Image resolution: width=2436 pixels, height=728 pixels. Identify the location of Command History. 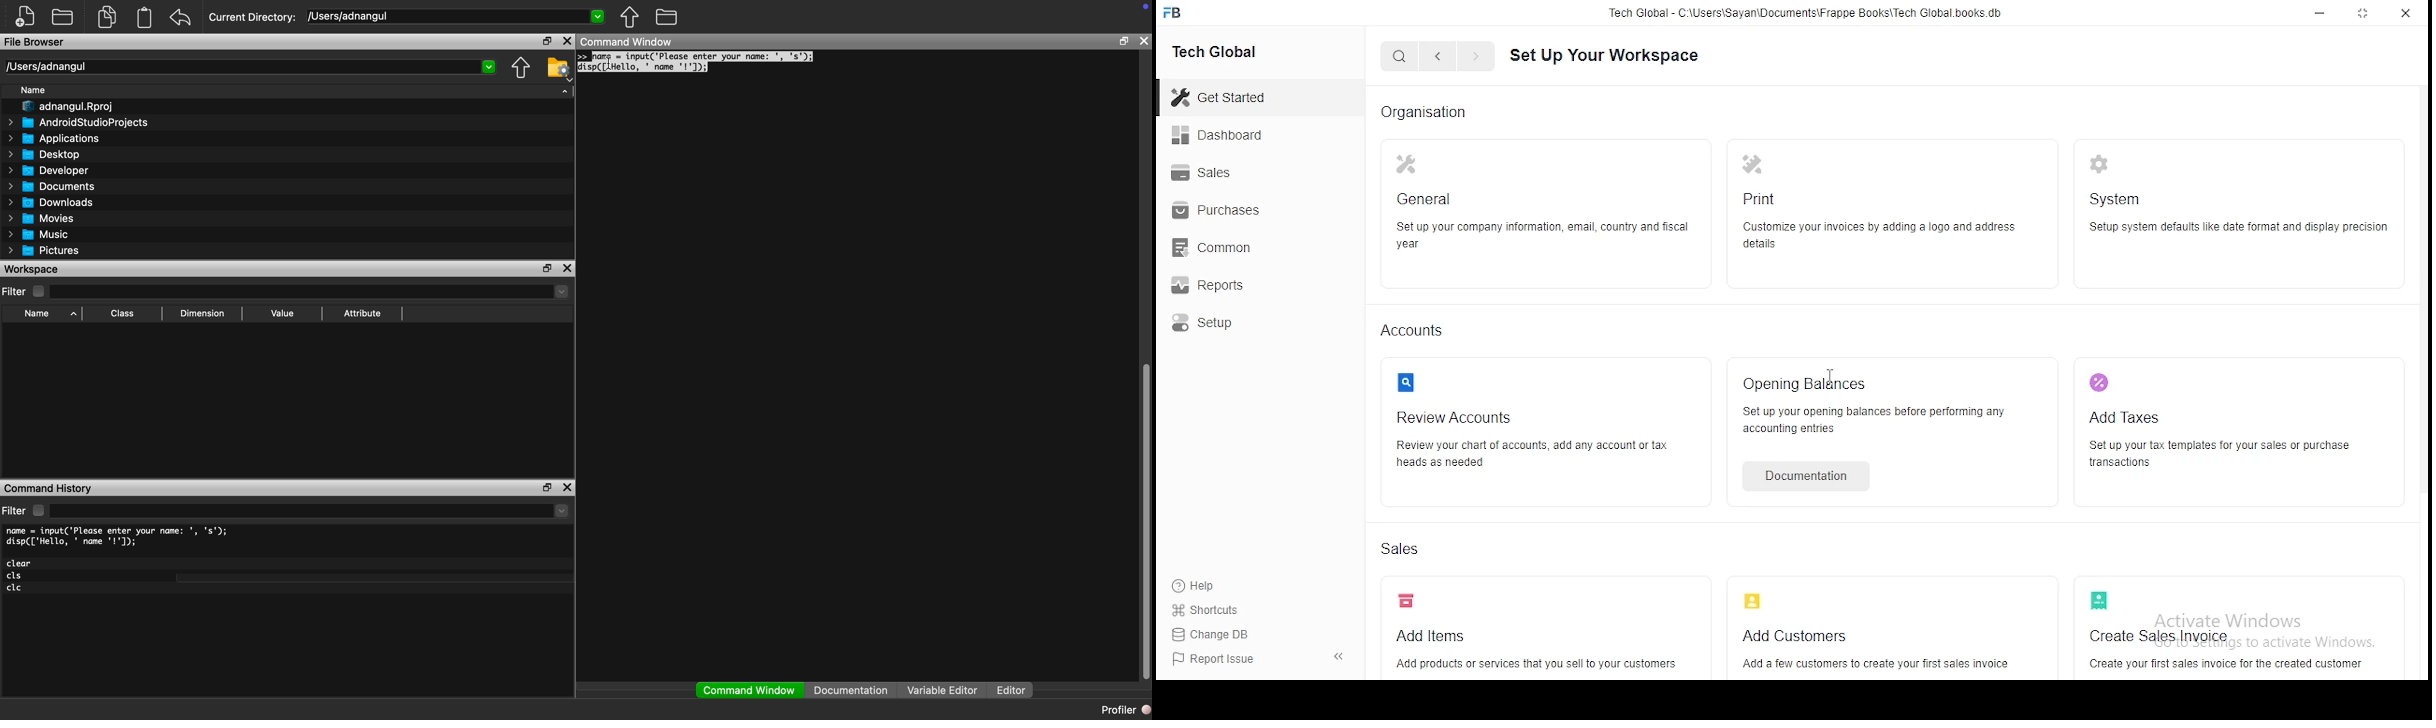
(48, 490).